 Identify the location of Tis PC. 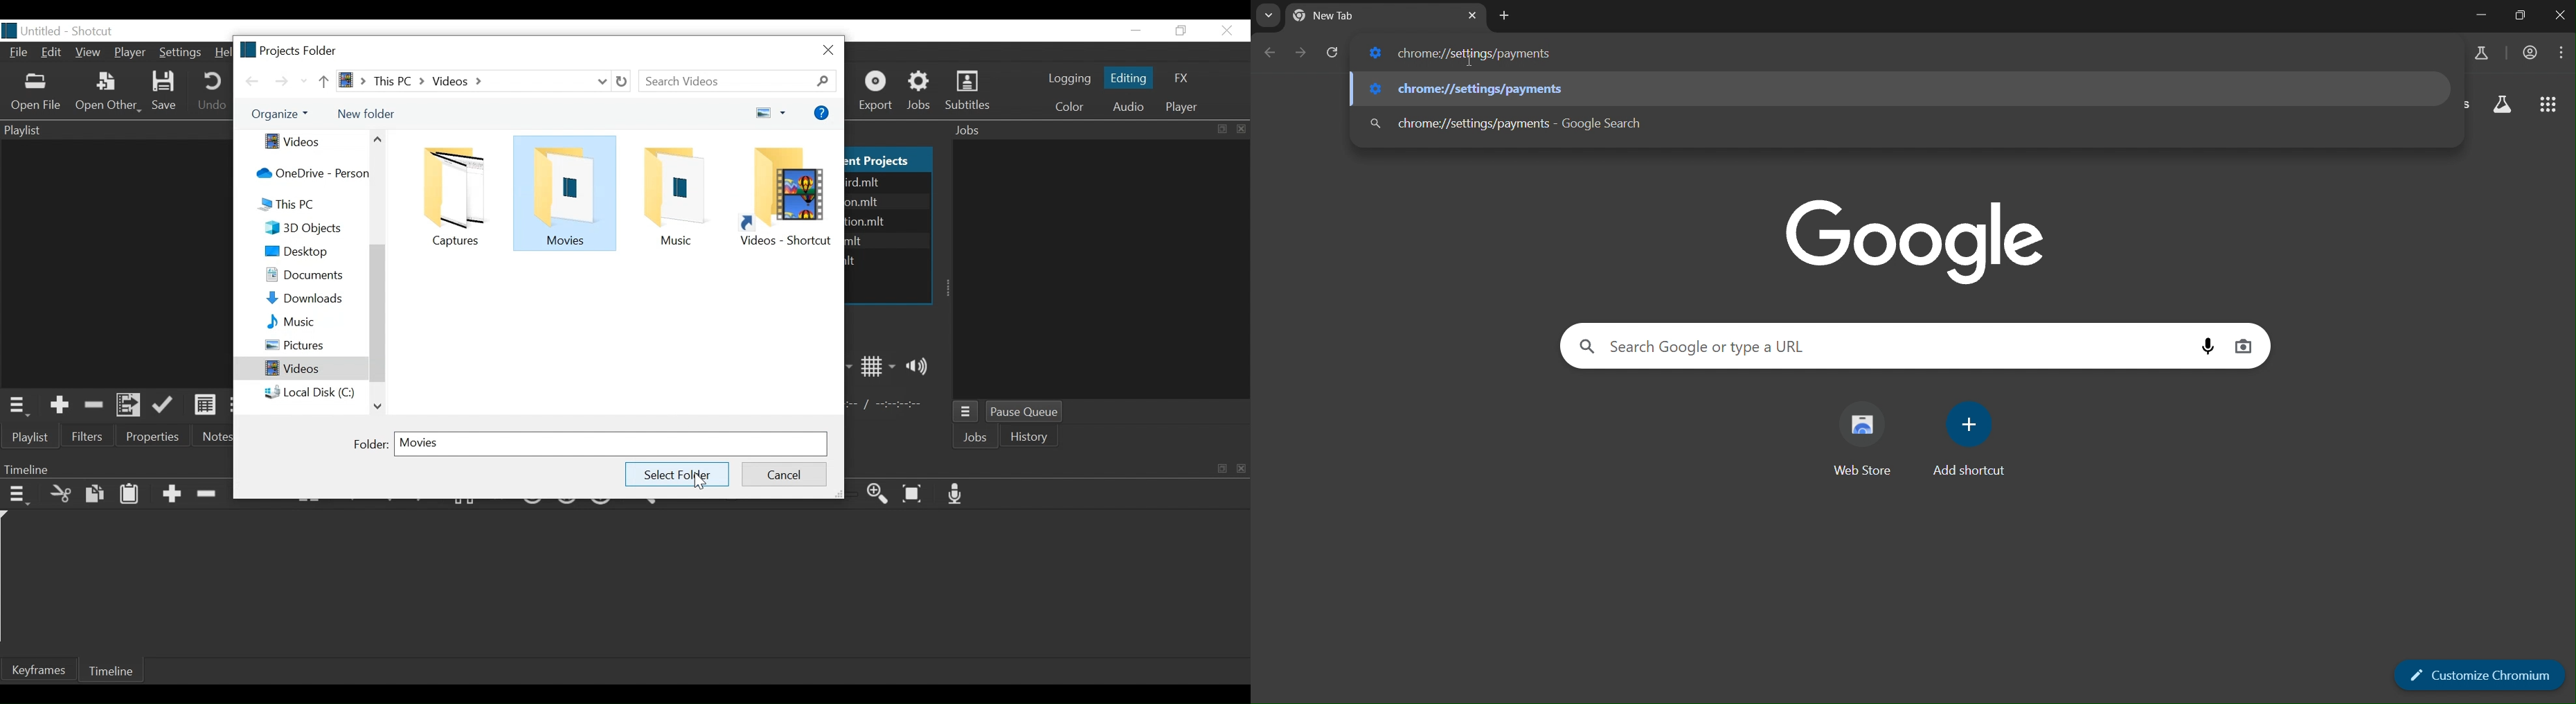
(307, 205).